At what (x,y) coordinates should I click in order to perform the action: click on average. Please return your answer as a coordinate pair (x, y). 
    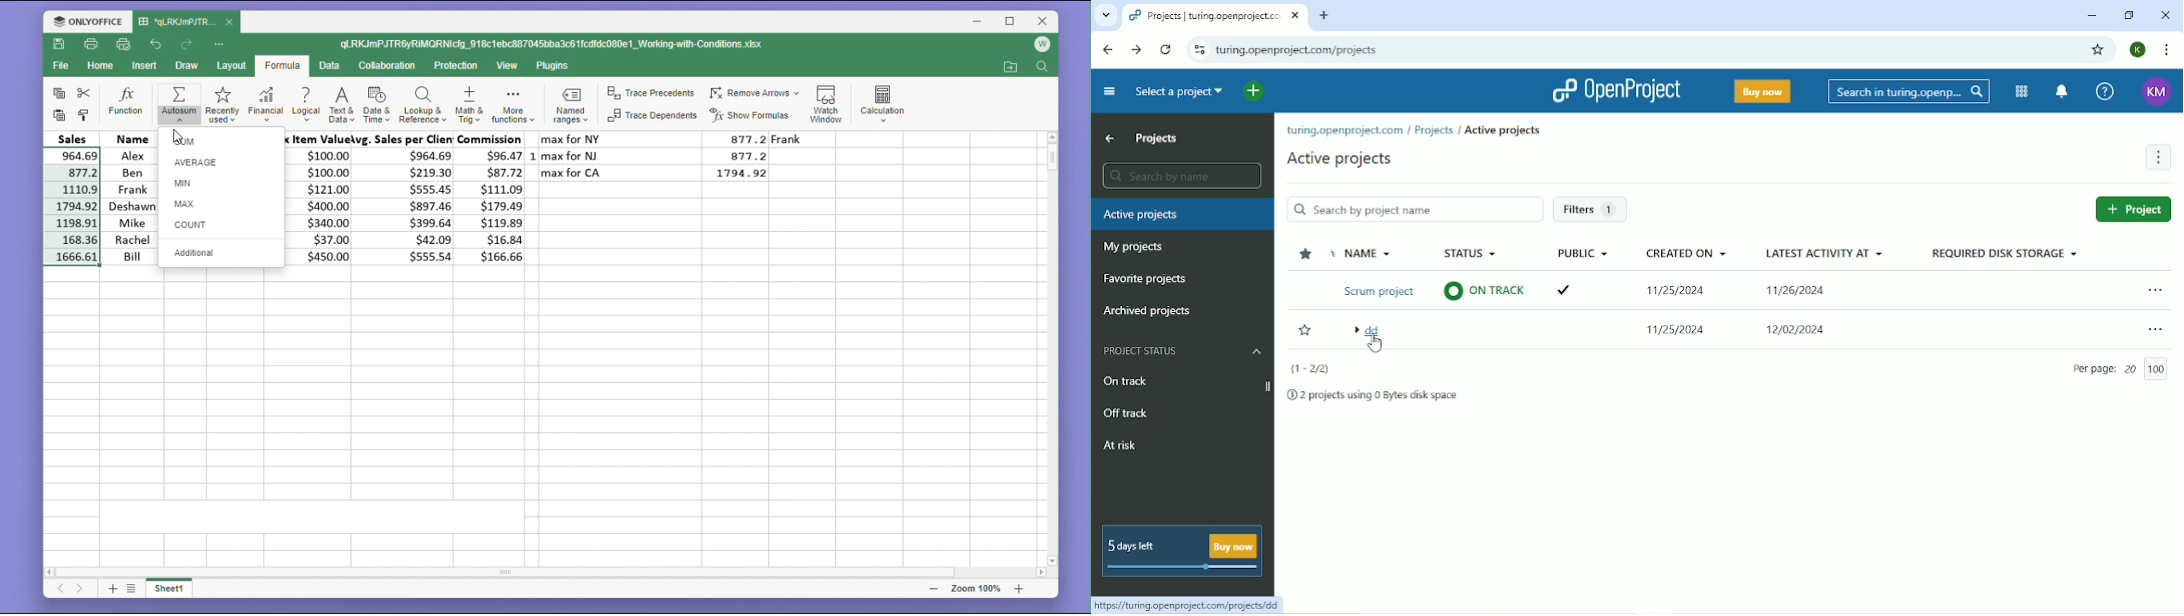
    Looking at the image, I should click on (222, 163).